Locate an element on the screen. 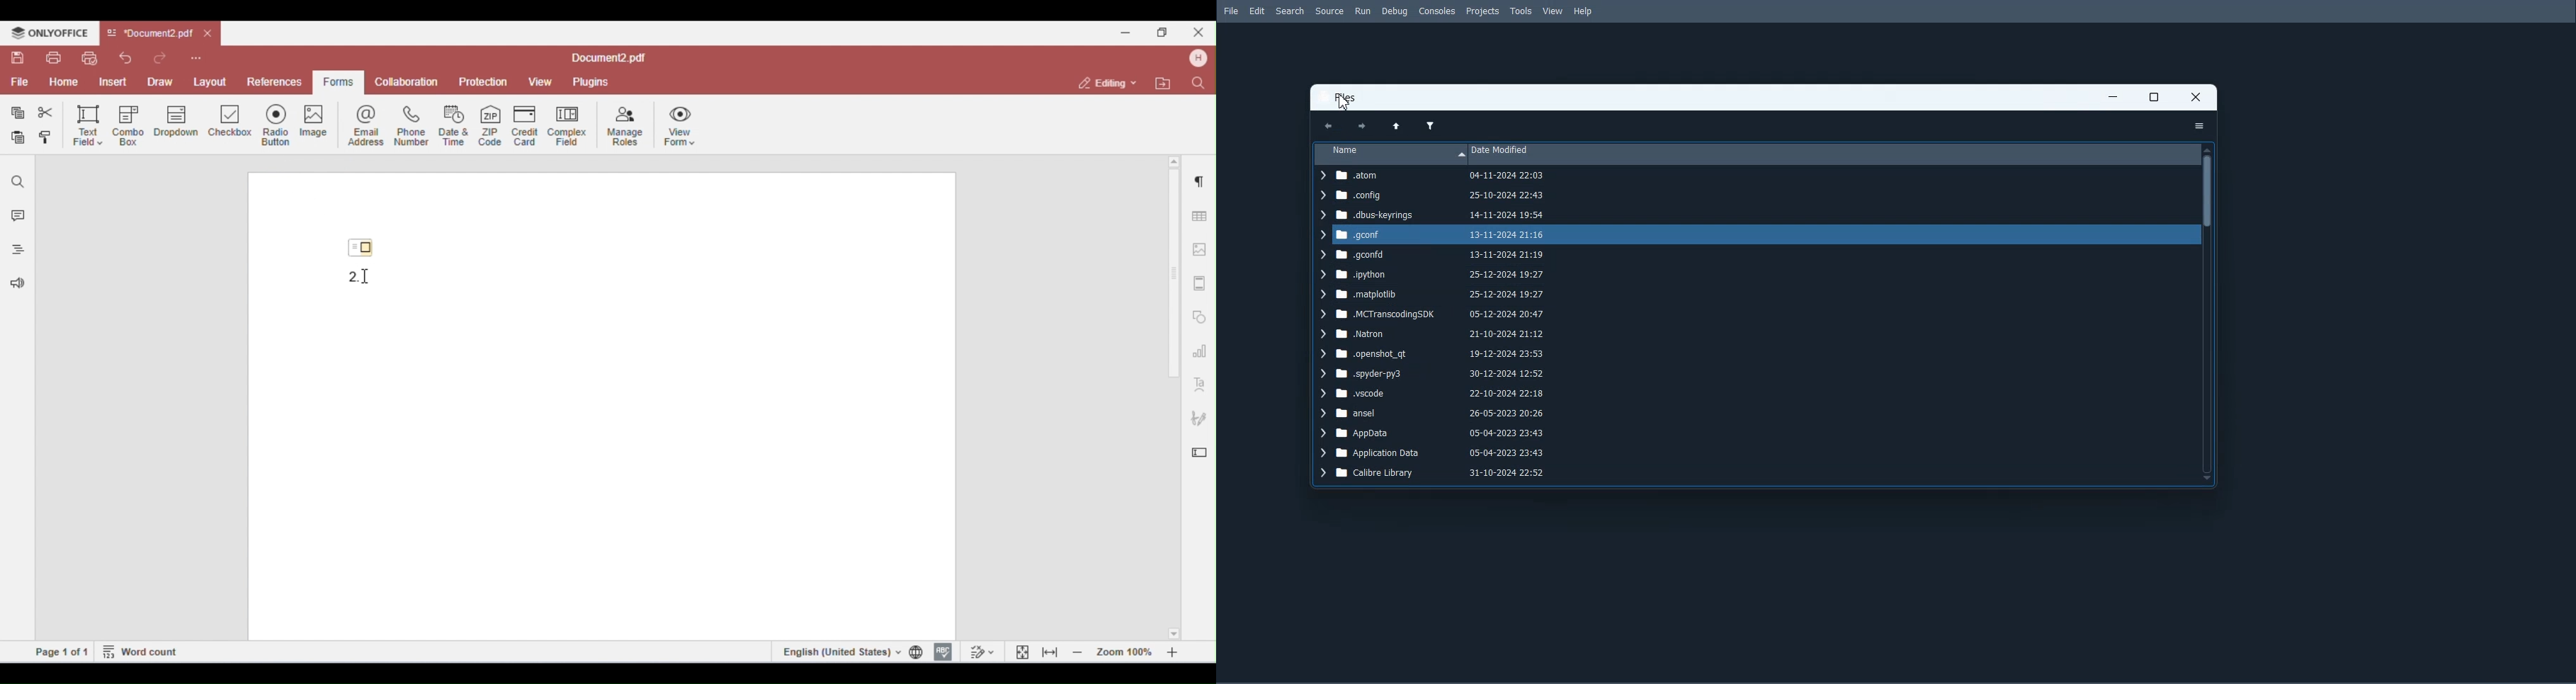 The image size is (2576, 700). .qconf 13-11-2024 21:16 is located at coordinates (1430, 233).